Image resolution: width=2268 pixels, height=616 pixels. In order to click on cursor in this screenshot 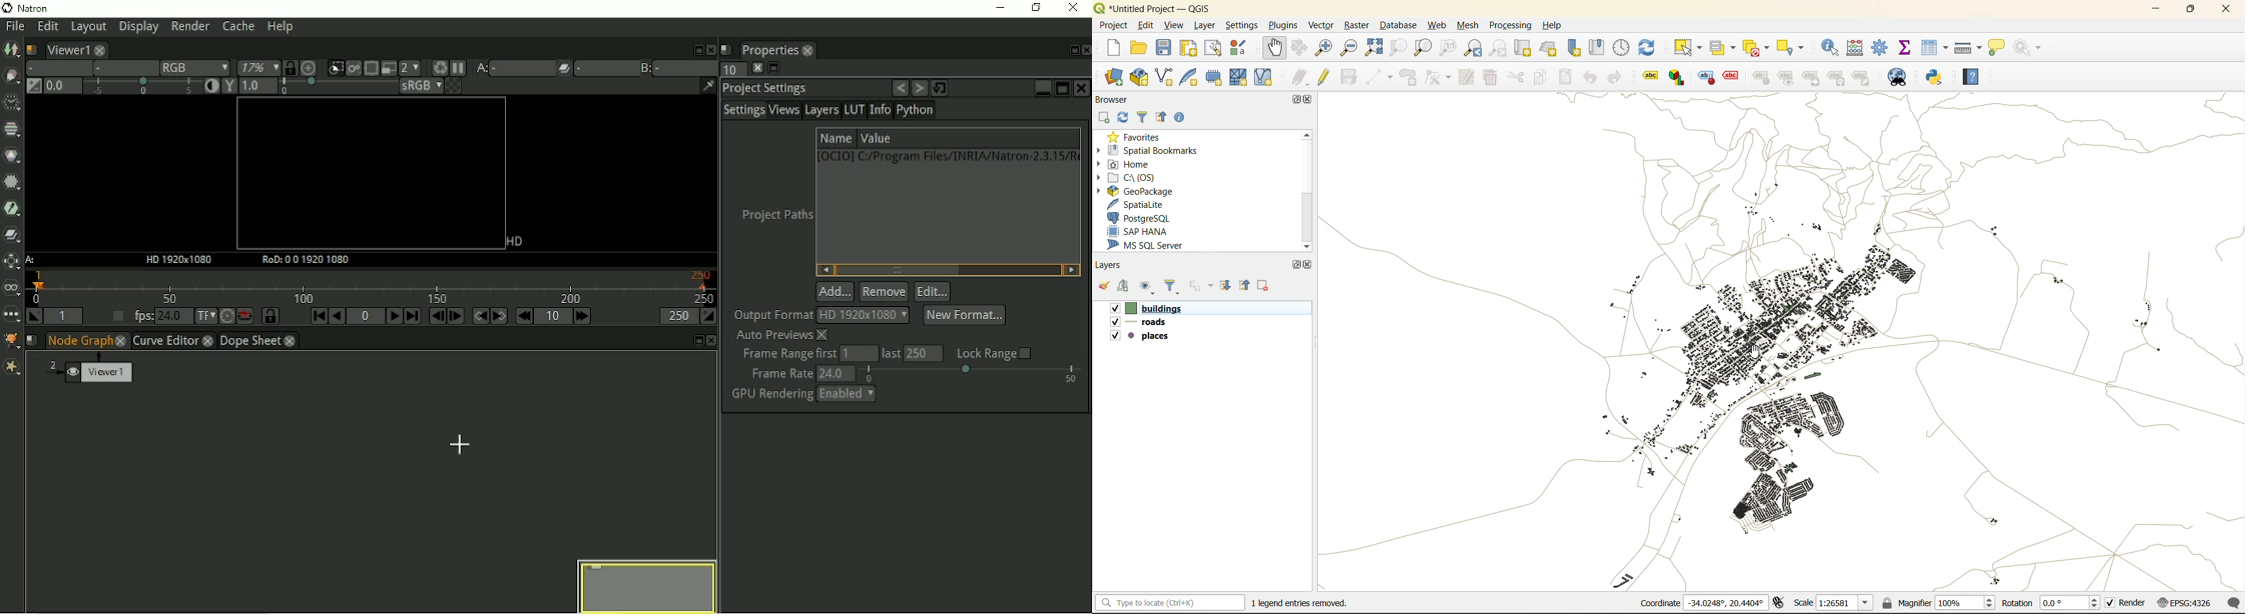, I will do `click(1759, 353)`.